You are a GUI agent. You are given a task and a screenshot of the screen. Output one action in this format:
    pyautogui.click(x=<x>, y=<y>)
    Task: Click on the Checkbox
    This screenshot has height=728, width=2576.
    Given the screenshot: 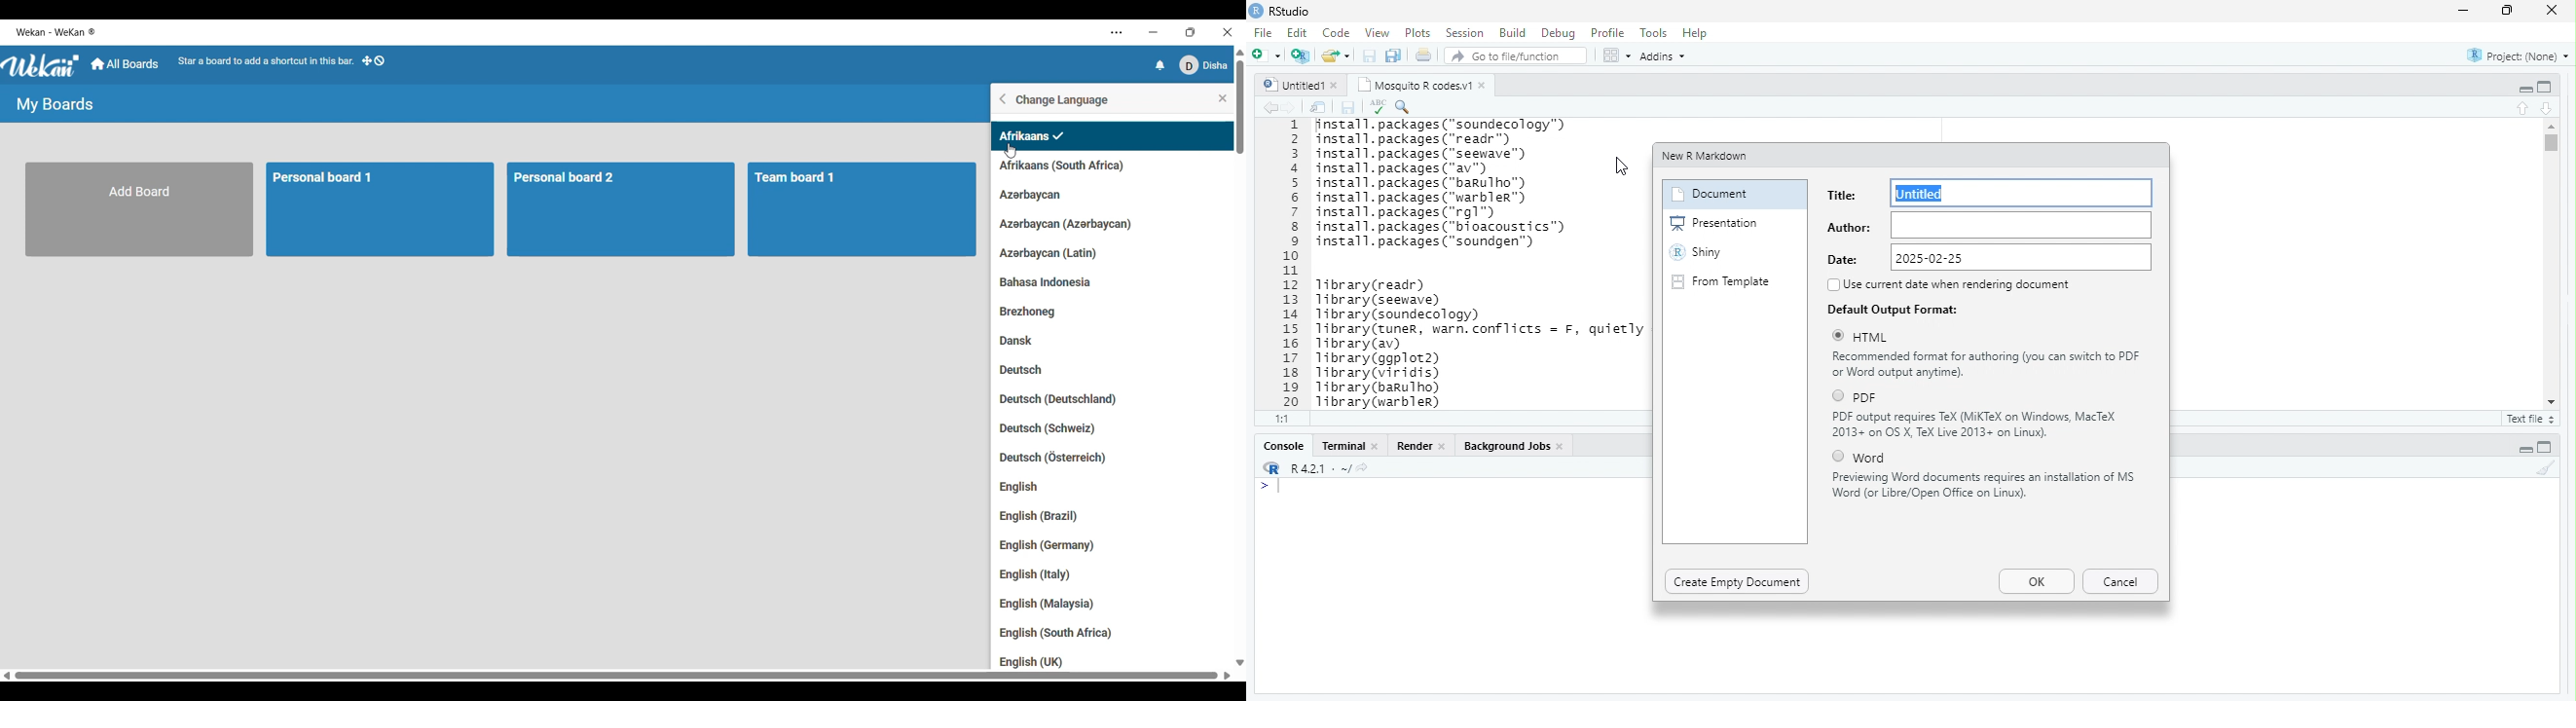 What is the action you would take?
    pyautogui.click(x=1840, y=396)
    